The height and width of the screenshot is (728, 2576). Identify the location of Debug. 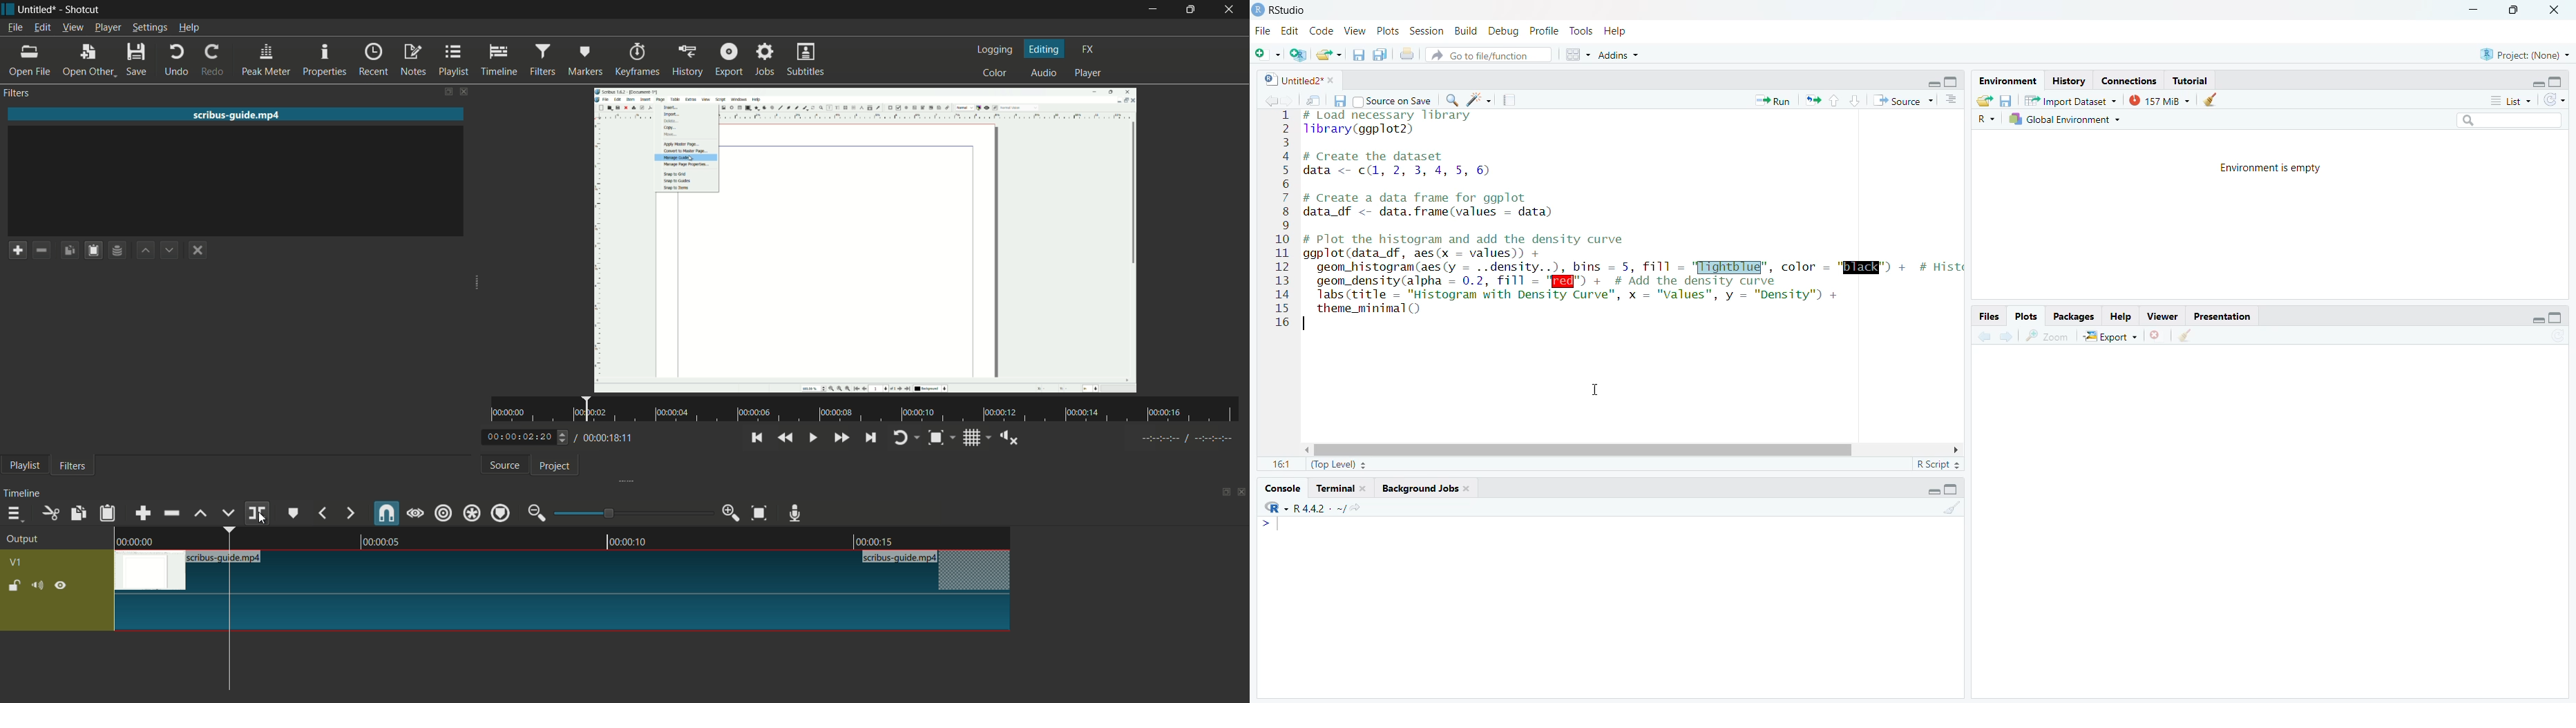
(1502, 30).